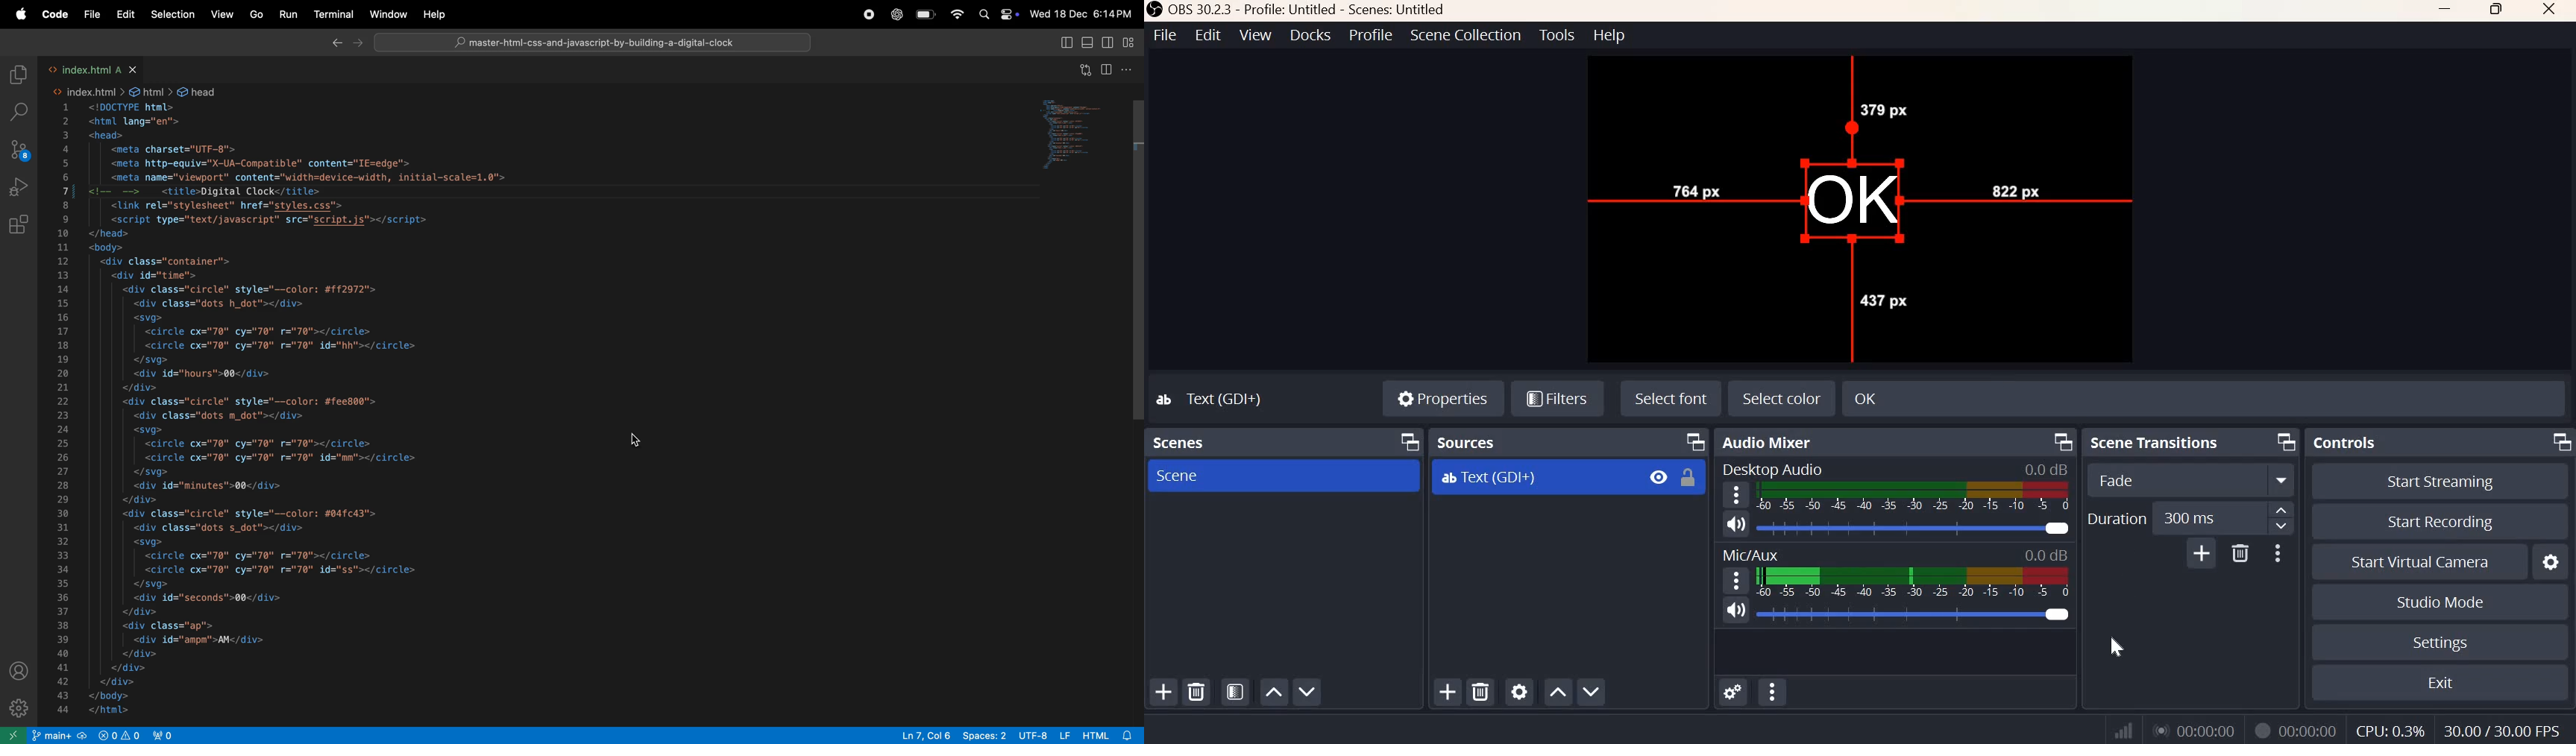 This screenshot has width=2576, height=756. Describe the element at coordinates (1558, 693) in the screenshot. I see `move source(s) up` at that location.